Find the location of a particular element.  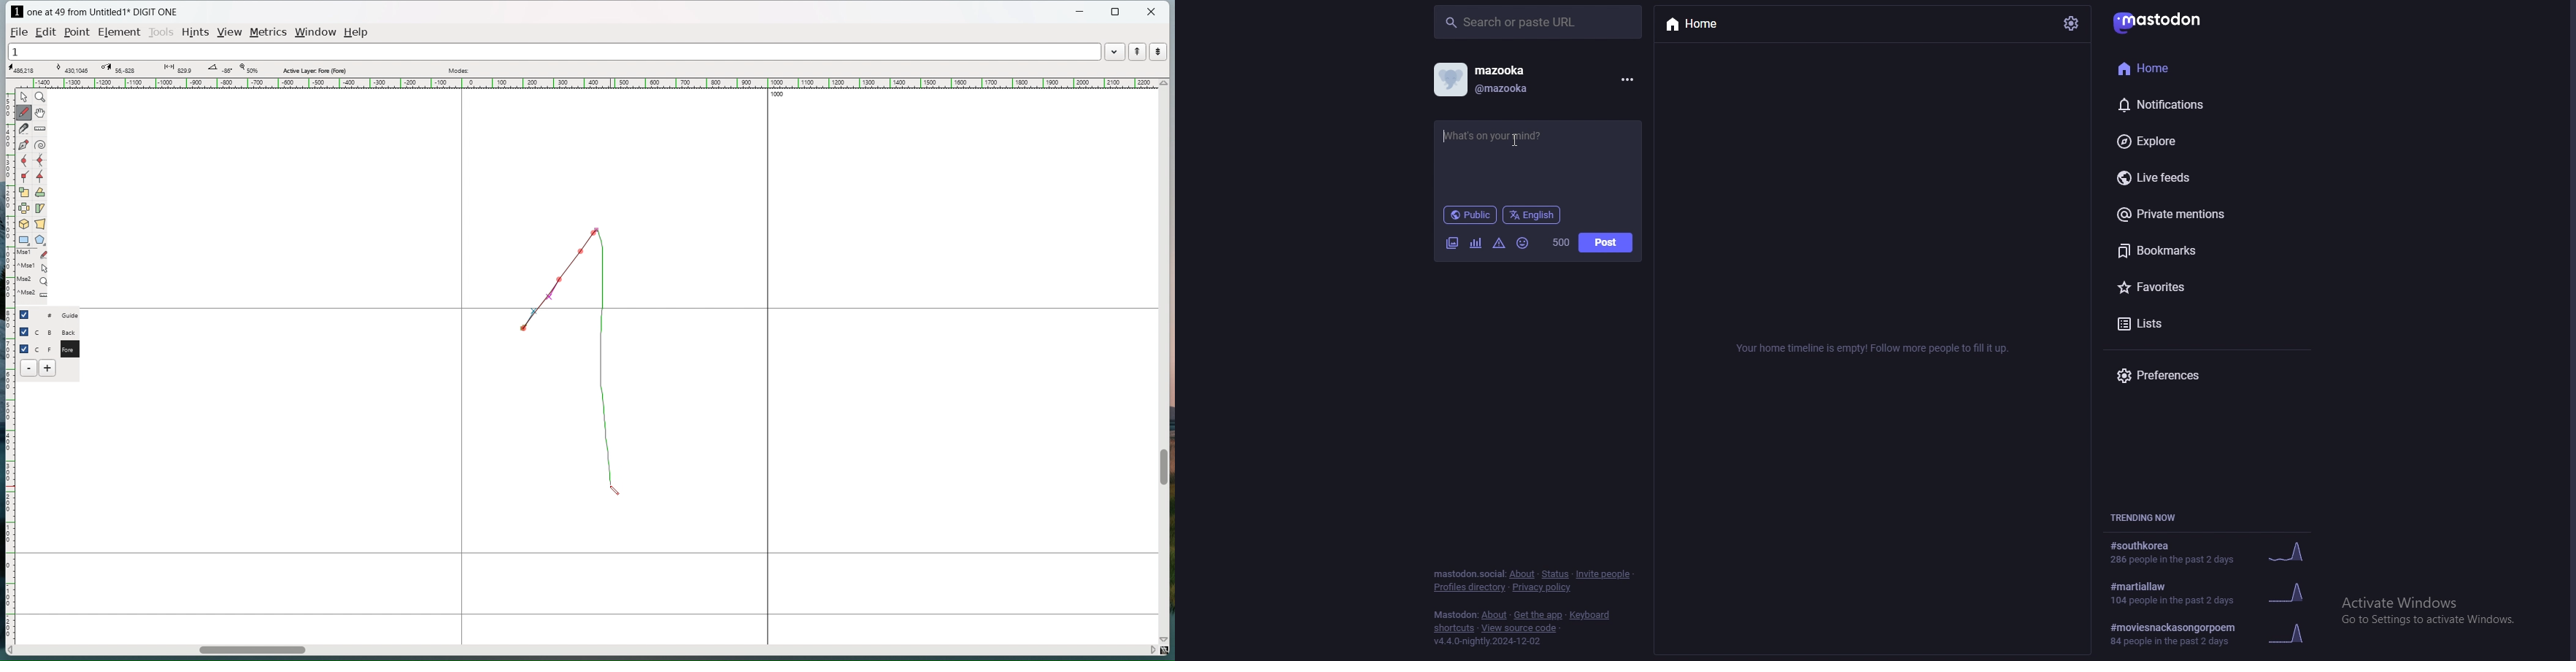

add a tangent point is located at coordinates (40, 176).